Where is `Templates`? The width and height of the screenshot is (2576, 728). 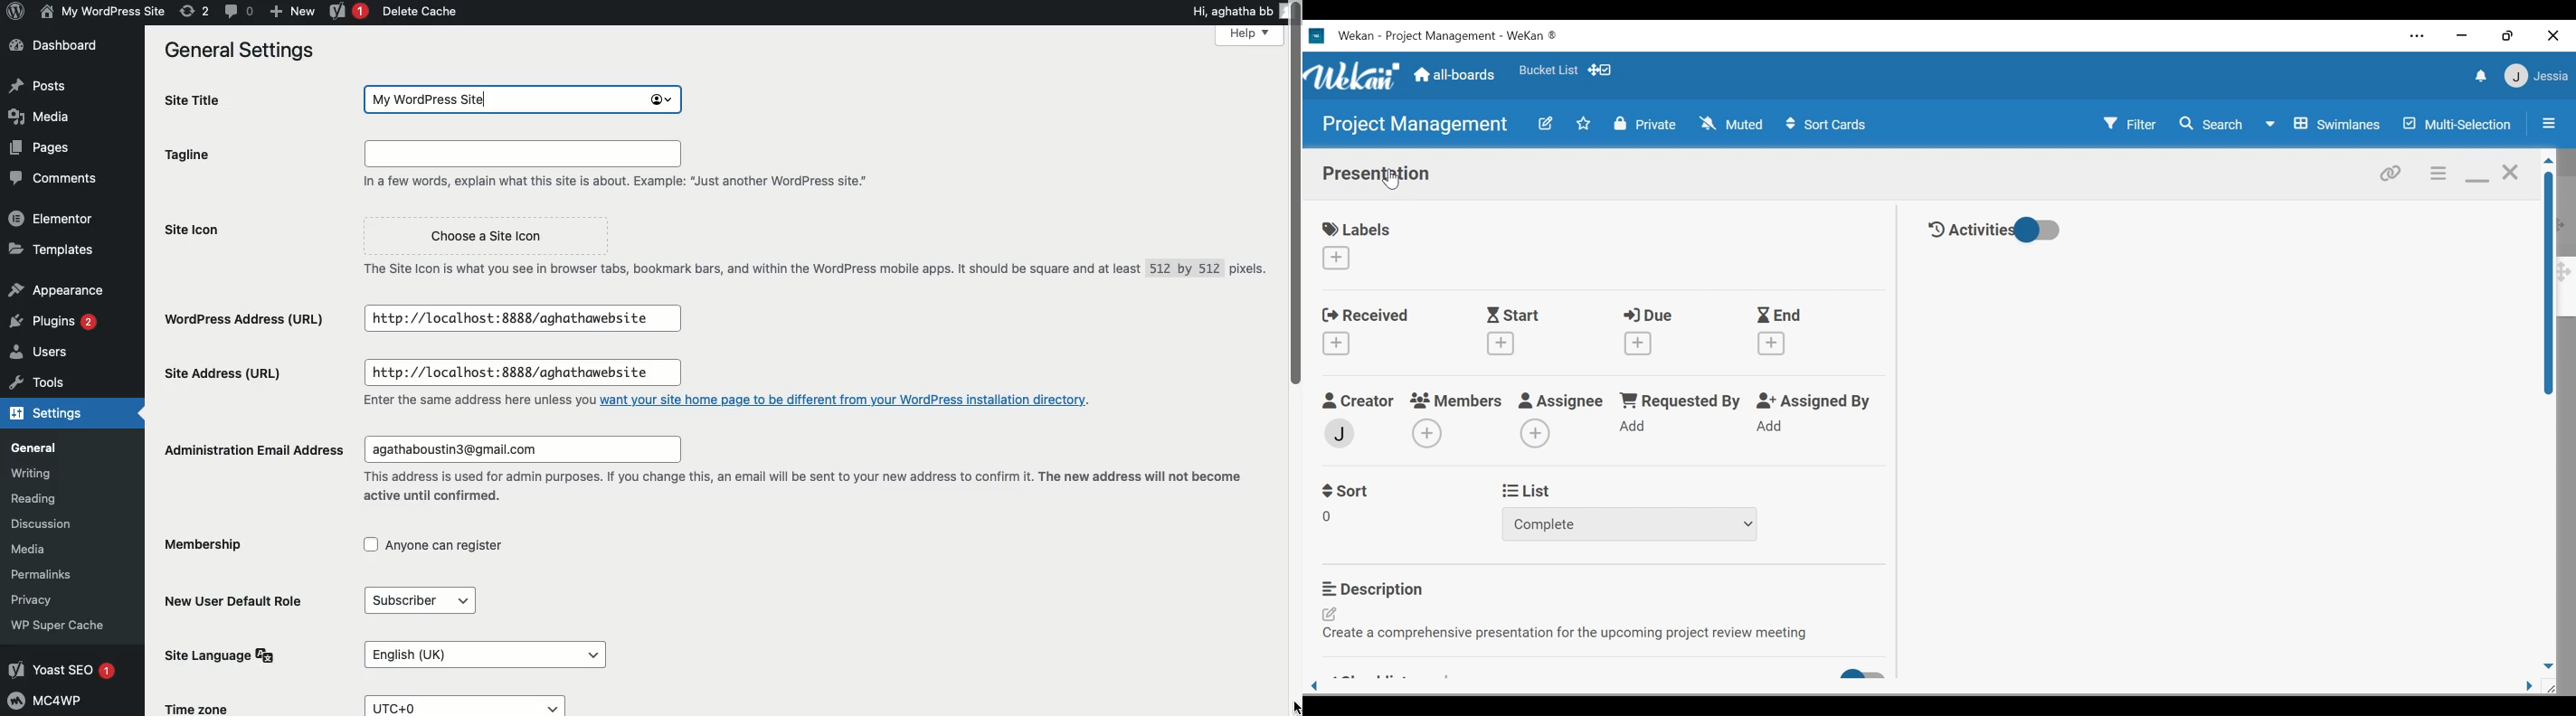
Templates is located at coordinates (54, 250).